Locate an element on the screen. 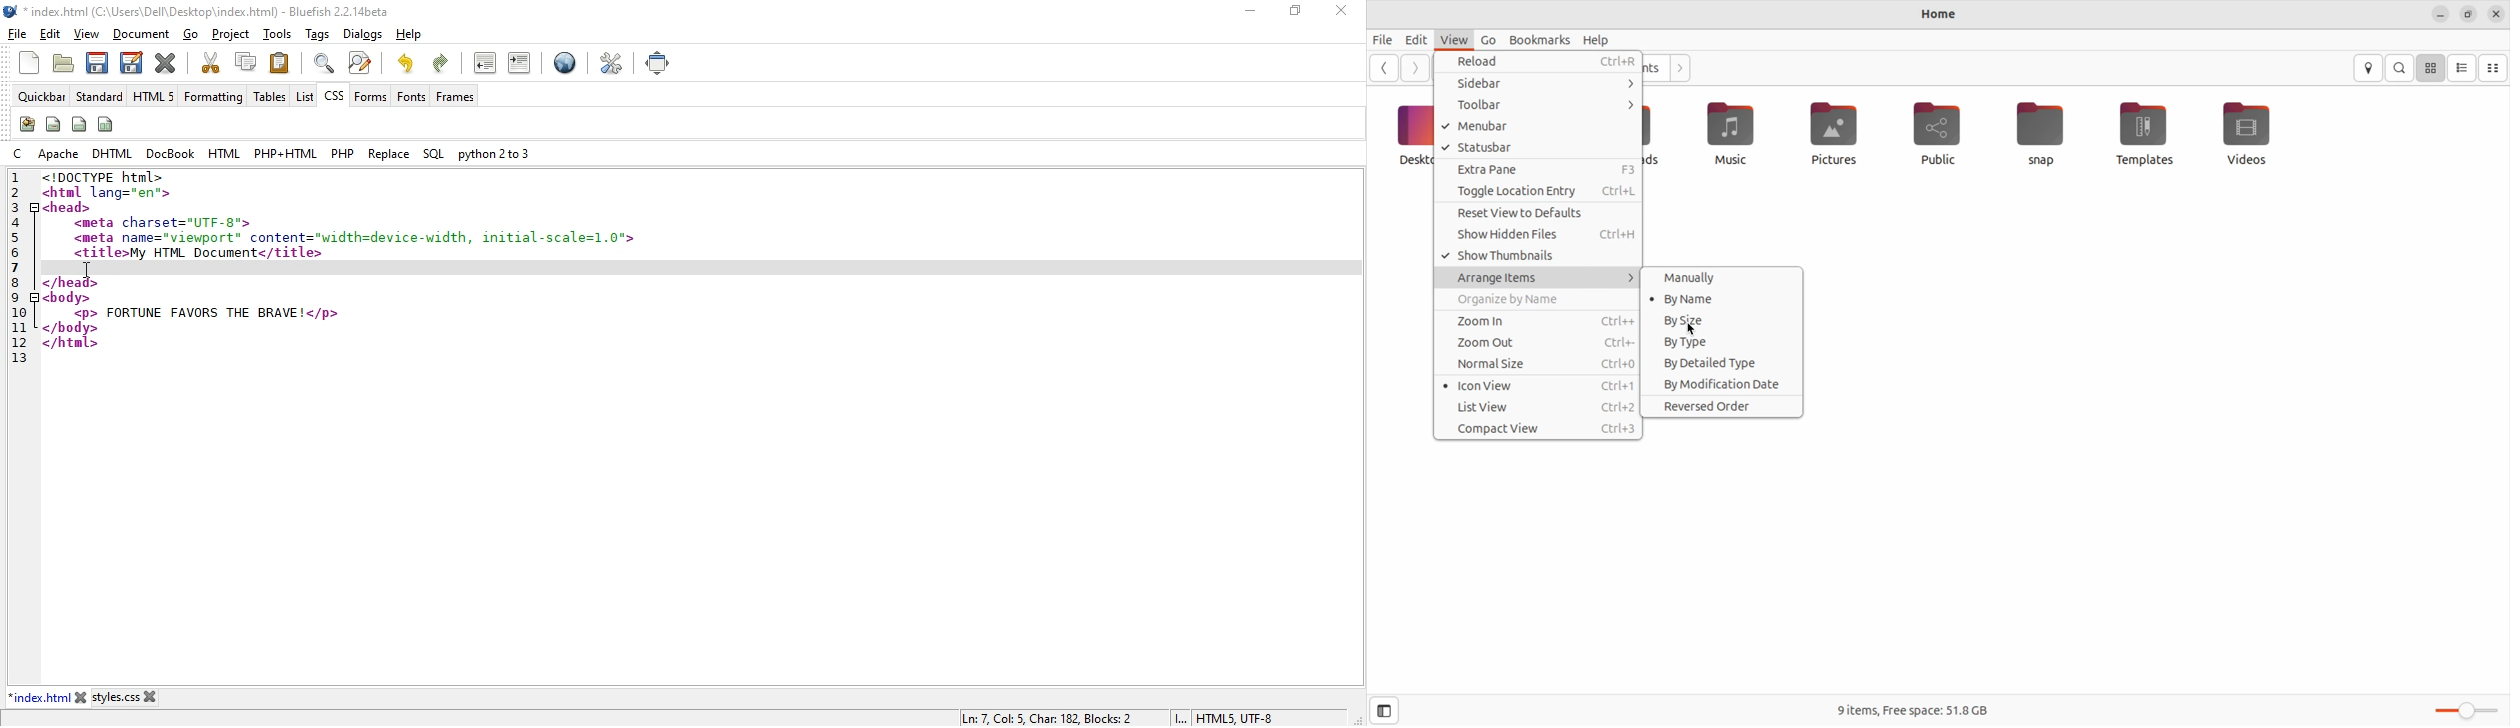  Ln: 7. Col: 5. Char: 182 Blocks: 2 is located at coordinates (1050, 717).